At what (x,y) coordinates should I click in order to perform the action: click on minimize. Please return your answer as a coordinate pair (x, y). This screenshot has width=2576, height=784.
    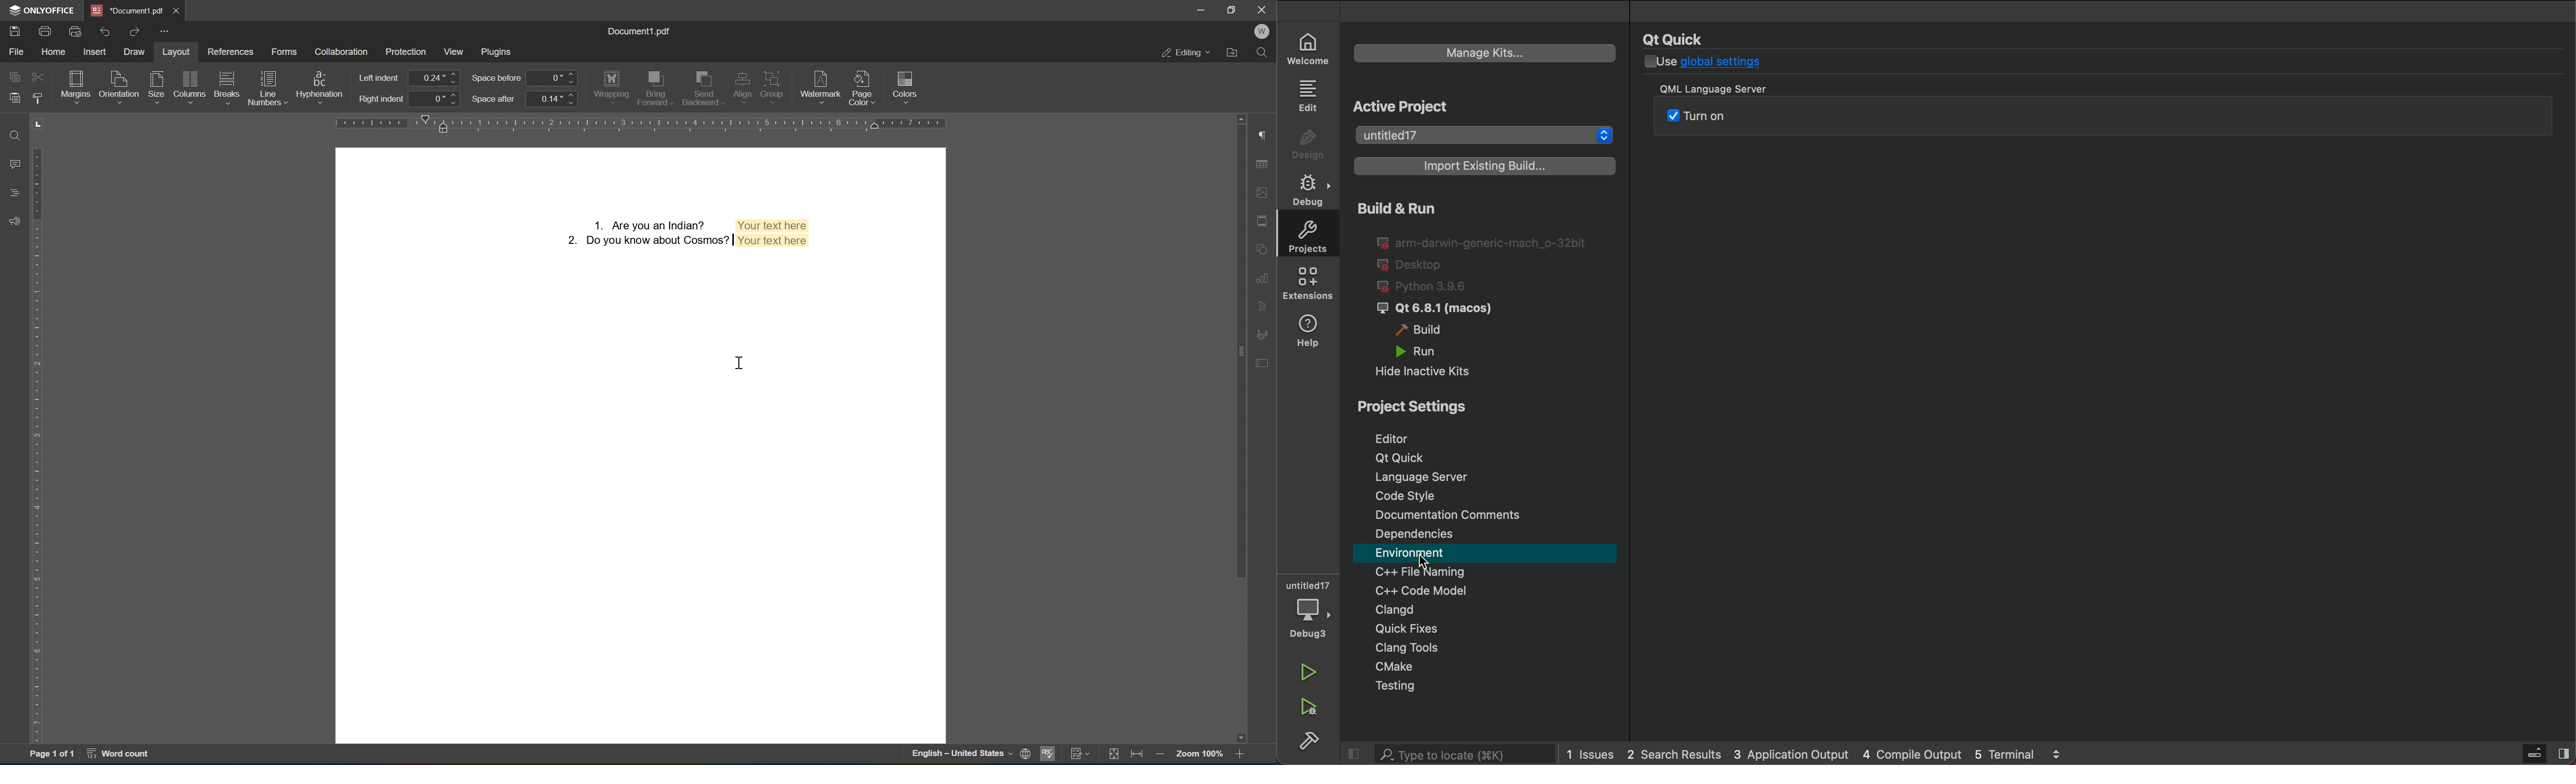
    Looking at the image, I should click on (1202, 7).